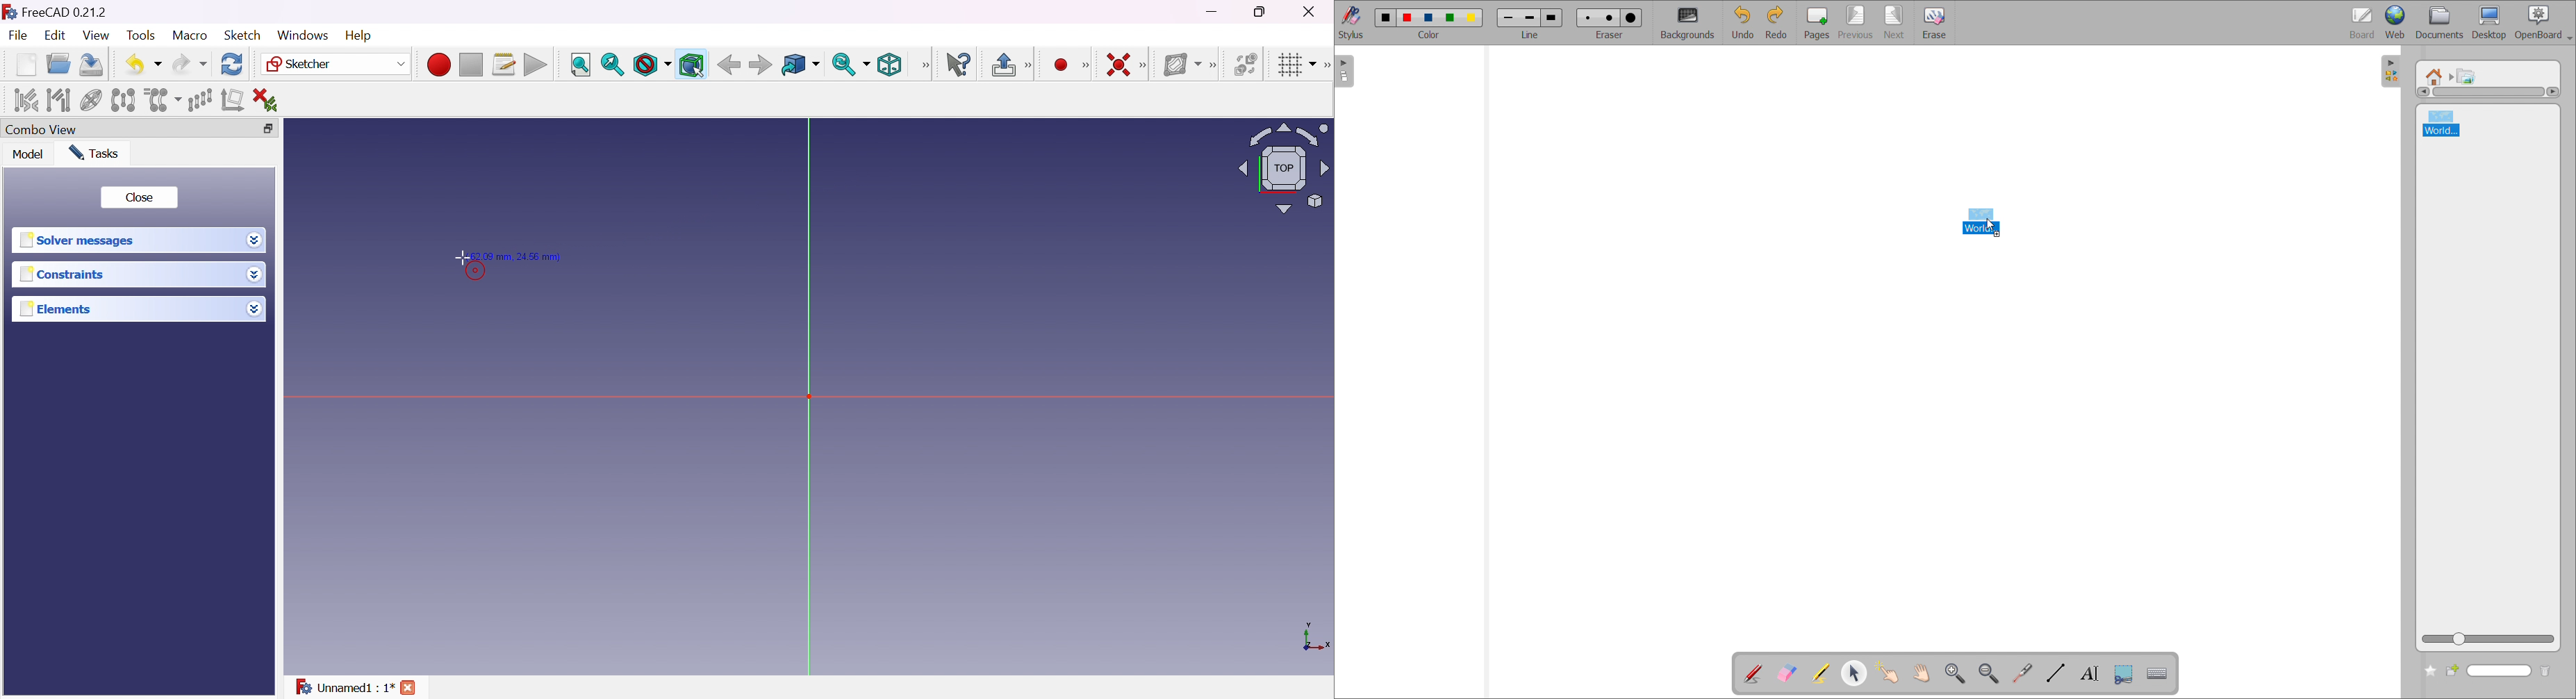 Image resolution: width=2576 pixels, height=700 pixels. What do you see at coordinates (1314, 638) in the screenshot?
I see `x, y axis` at bounding box center [1314, 638].